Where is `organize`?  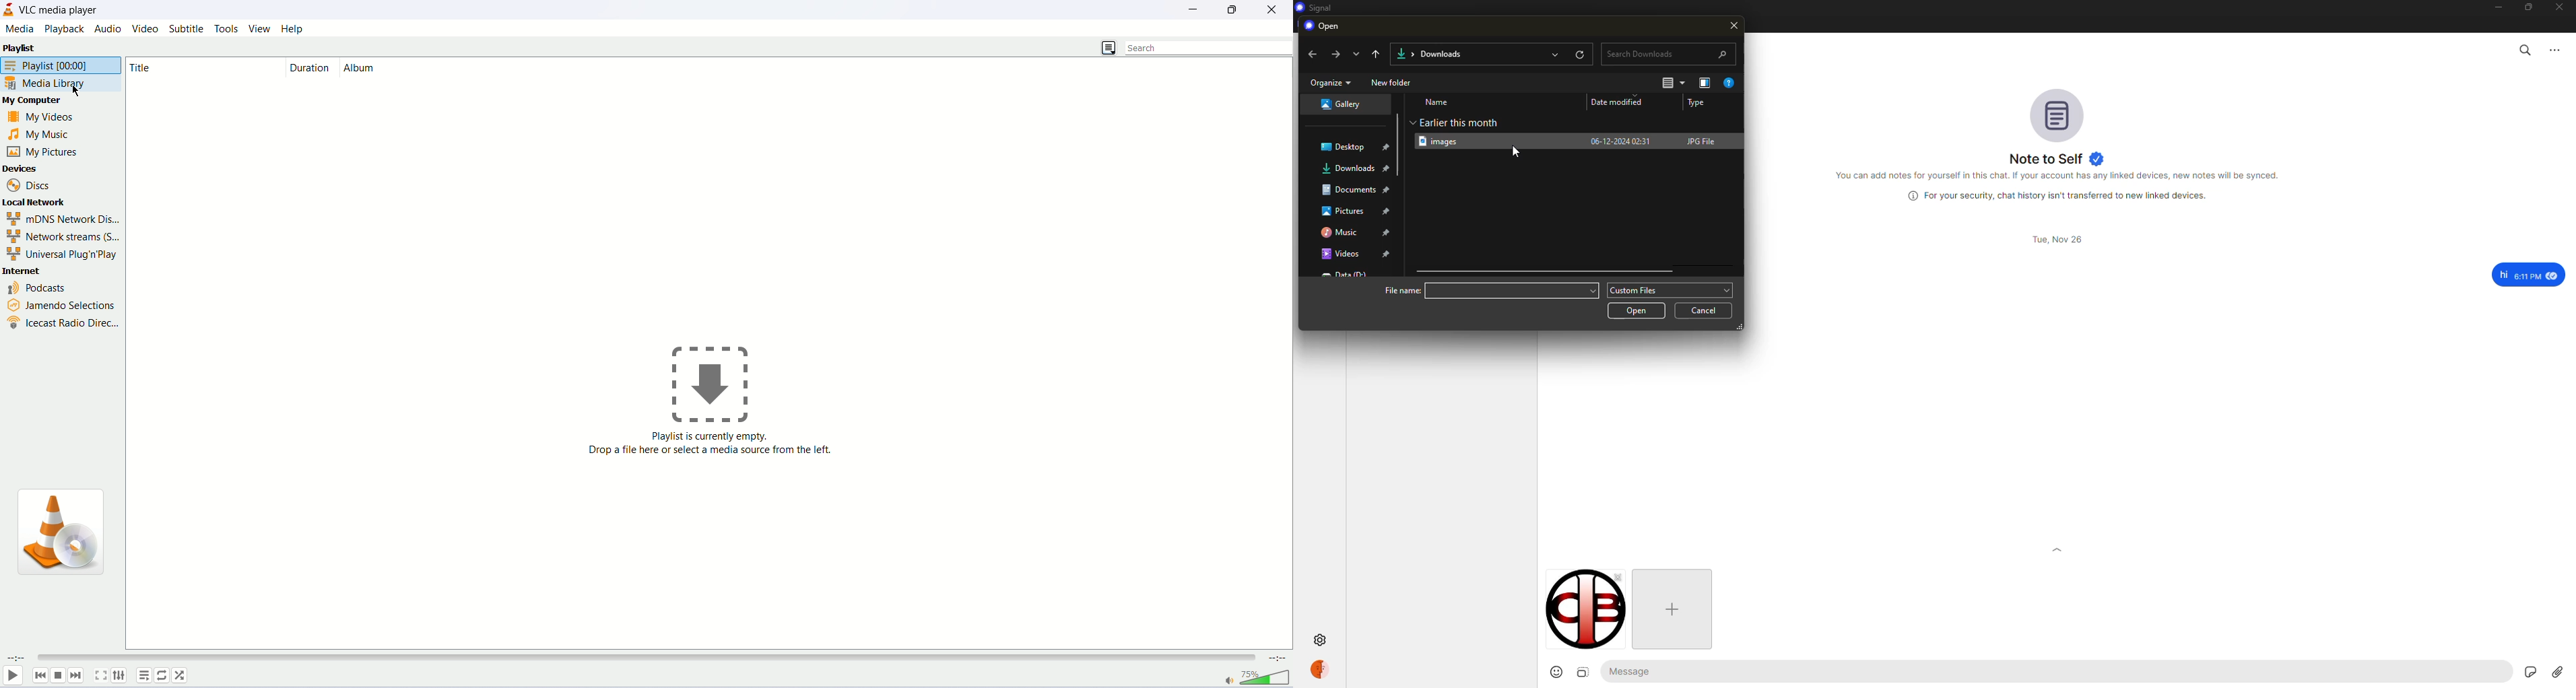 organize is located at coordinates (1331, 82).